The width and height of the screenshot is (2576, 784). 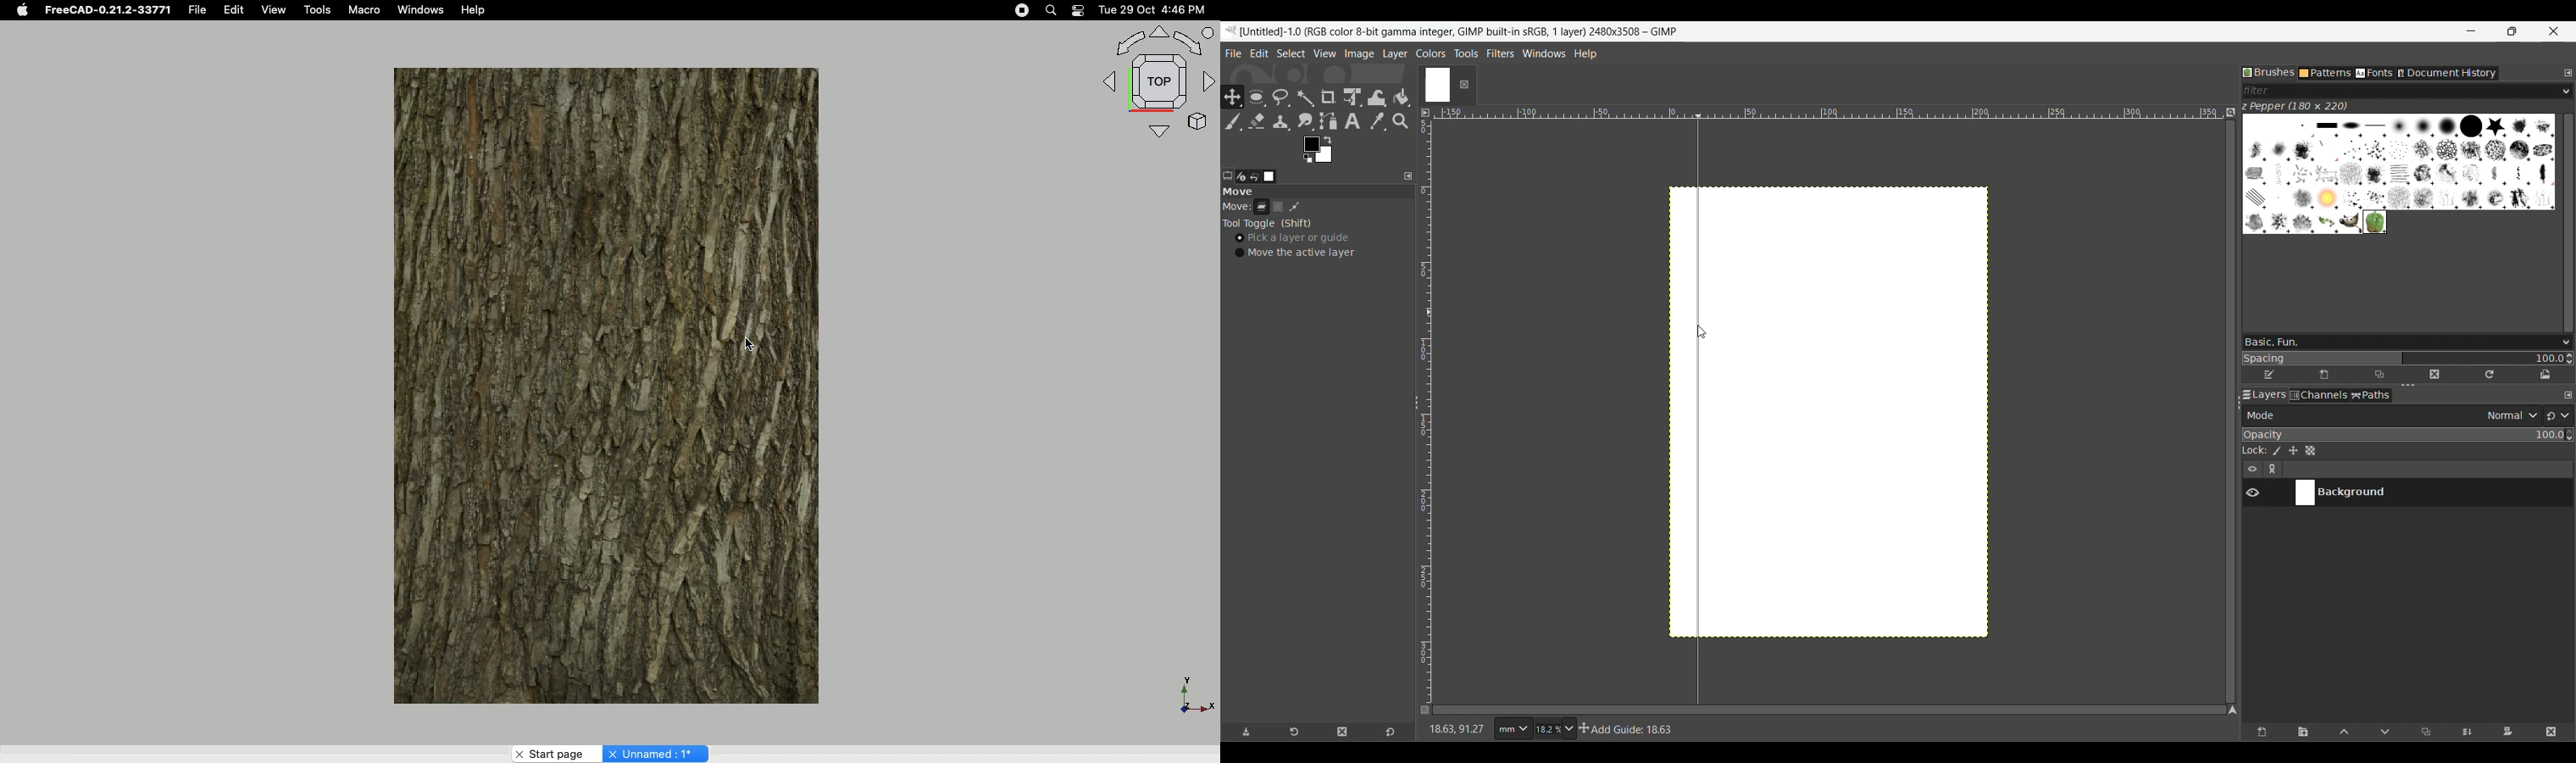 I want to click on Name of current brush and its dimension, so click(x=2294, y=107).